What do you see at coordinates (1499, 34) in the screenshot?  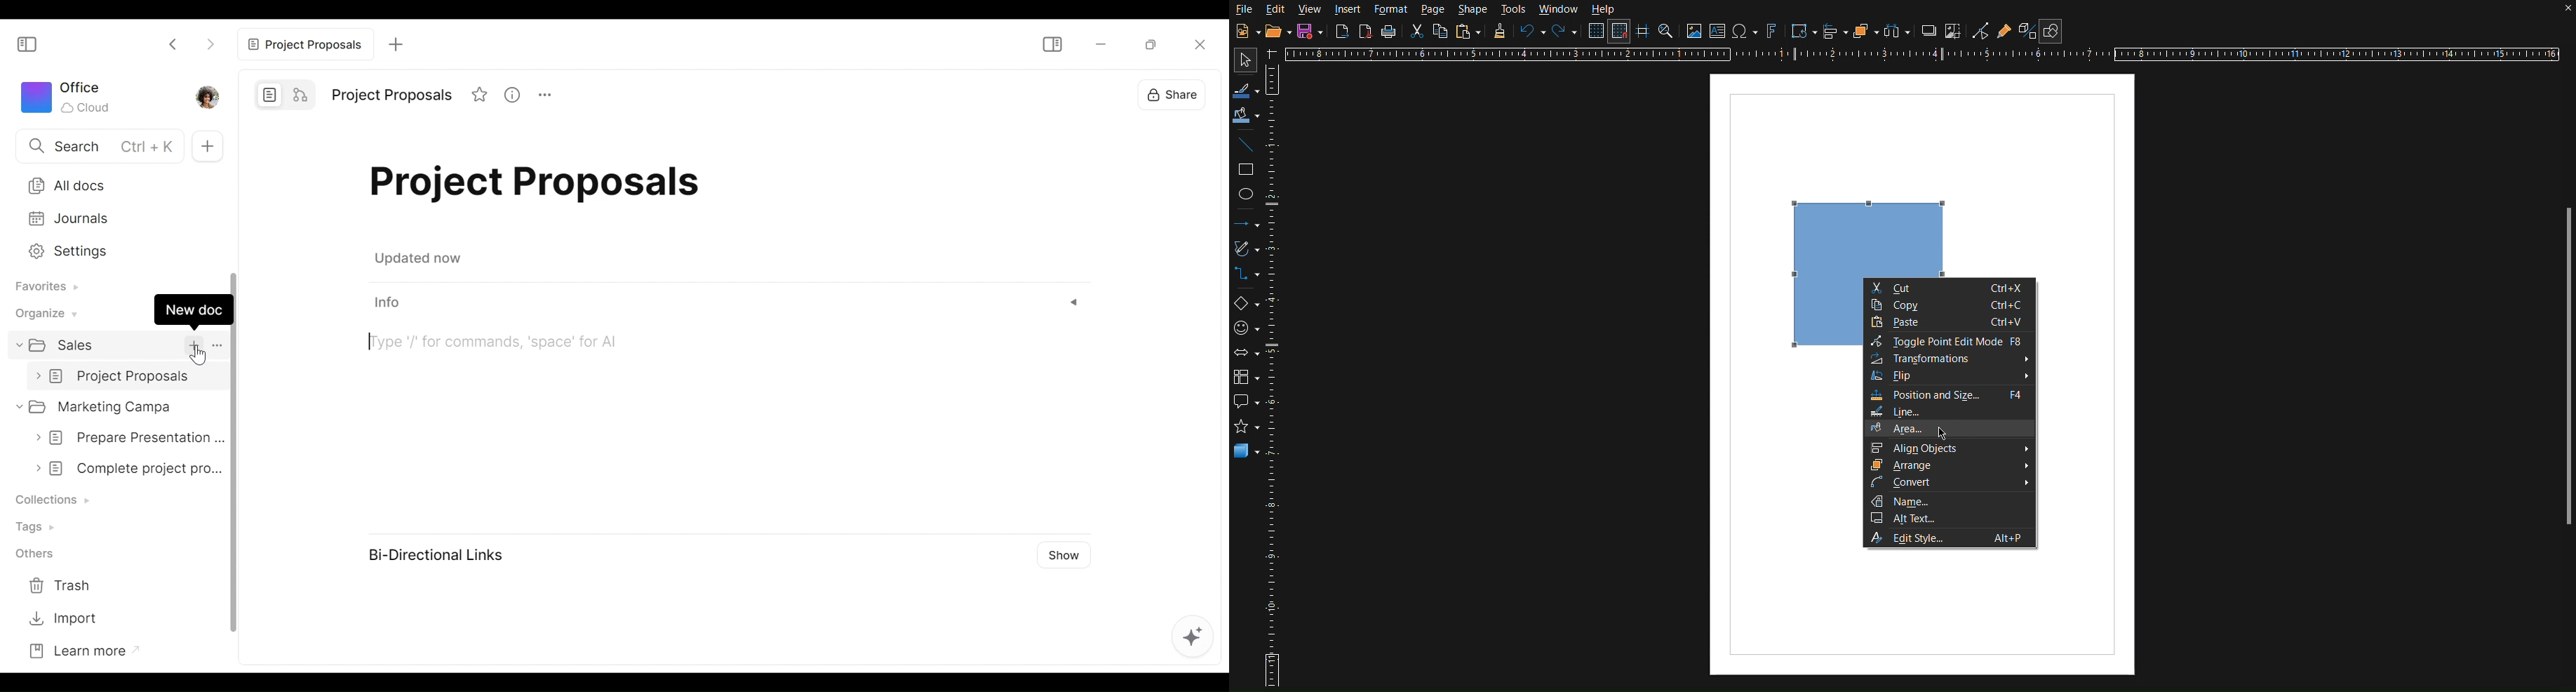 I see `Formatting` at bounding box center [1499, 34].